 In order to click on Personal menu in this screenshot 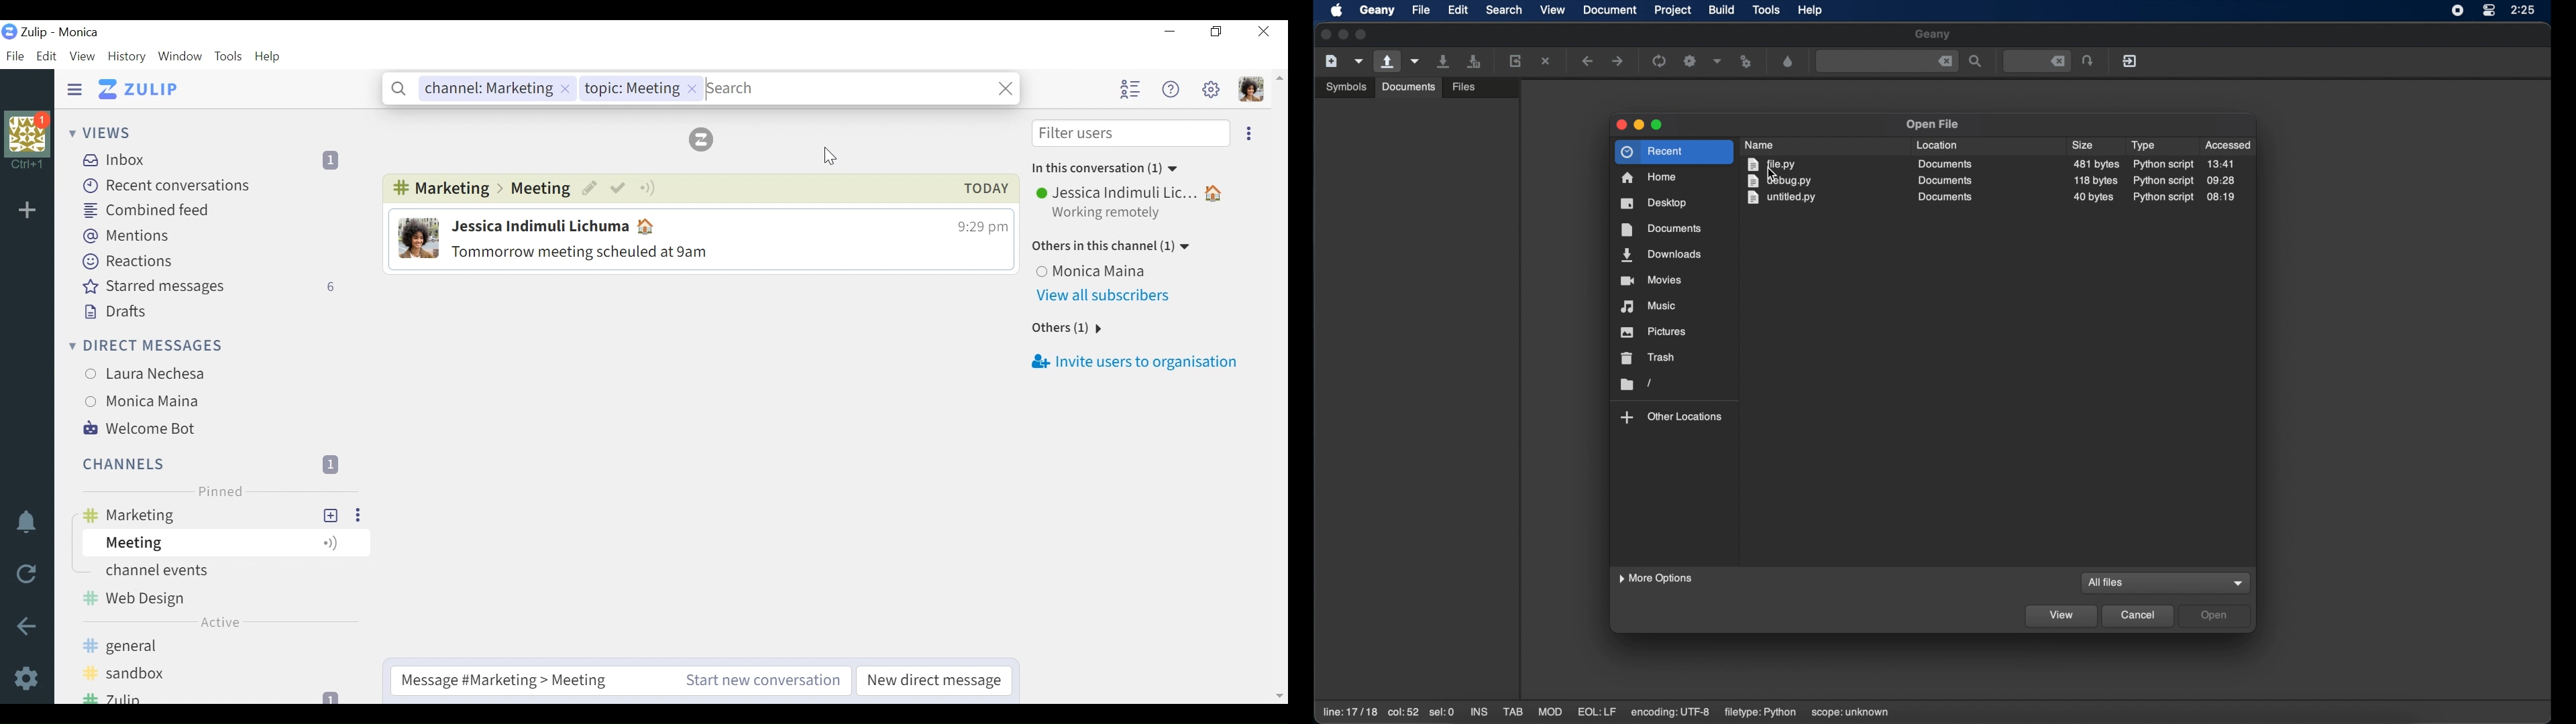, I will do `click(1253, 90)`.